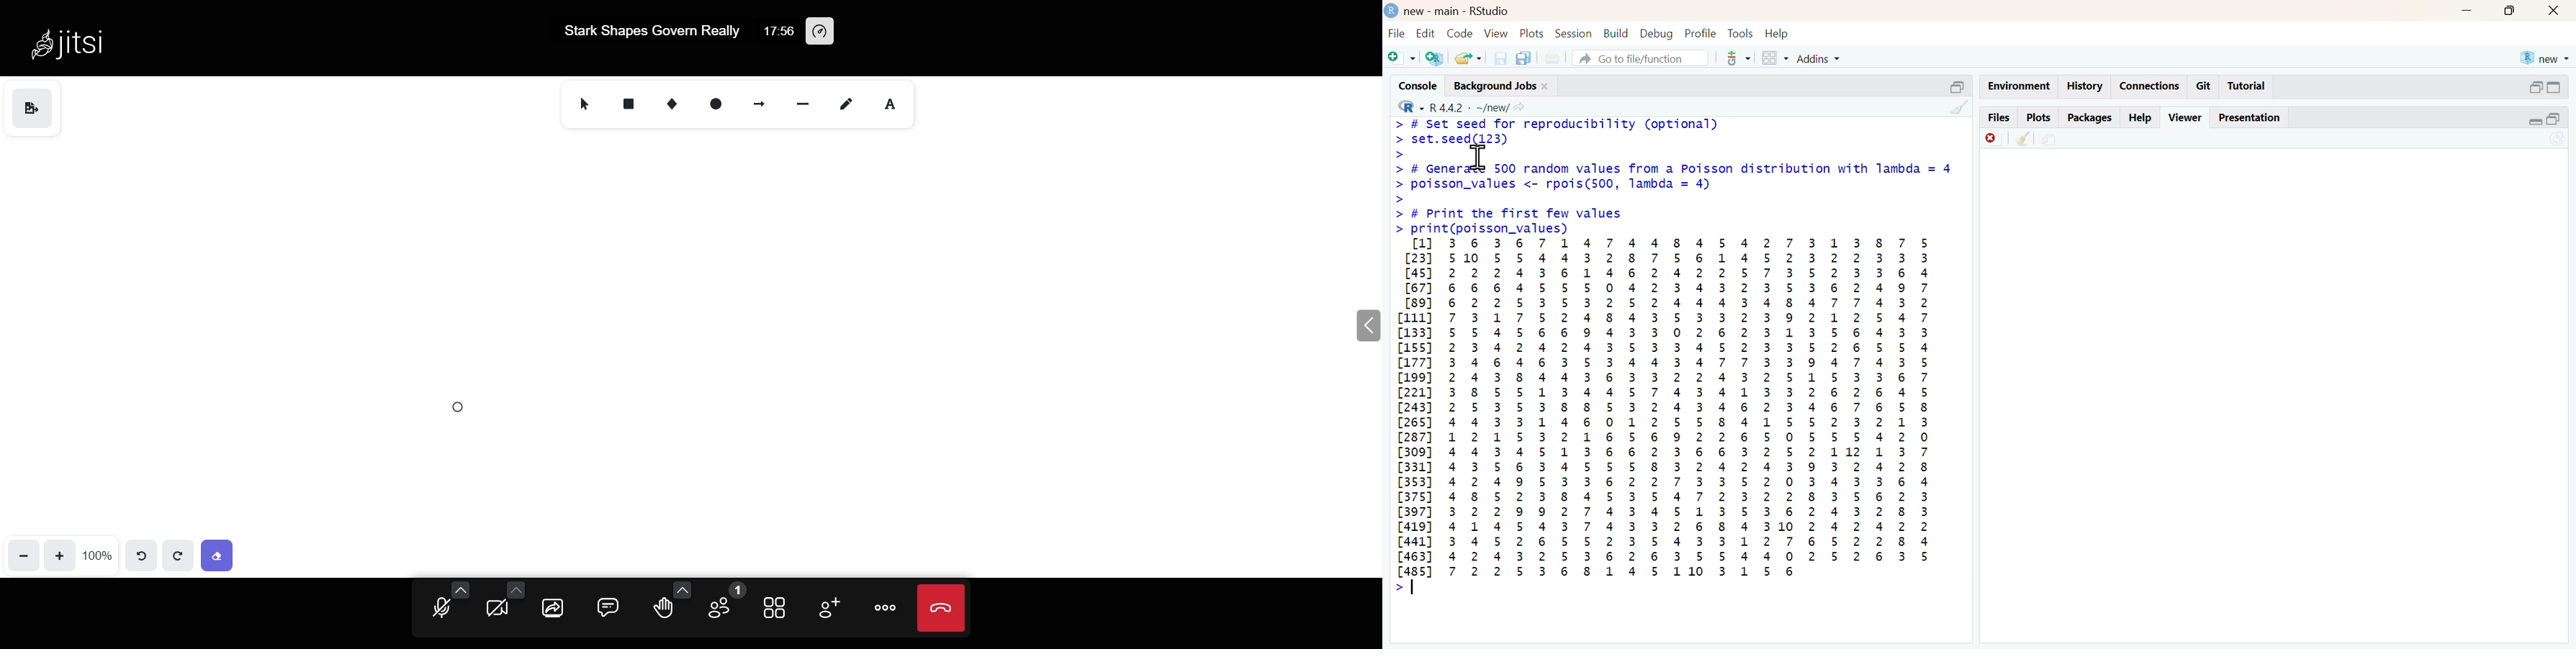 This screenshot has height=672, width=2576. I want to click on new - main - RStudio, so click(1456, 12).